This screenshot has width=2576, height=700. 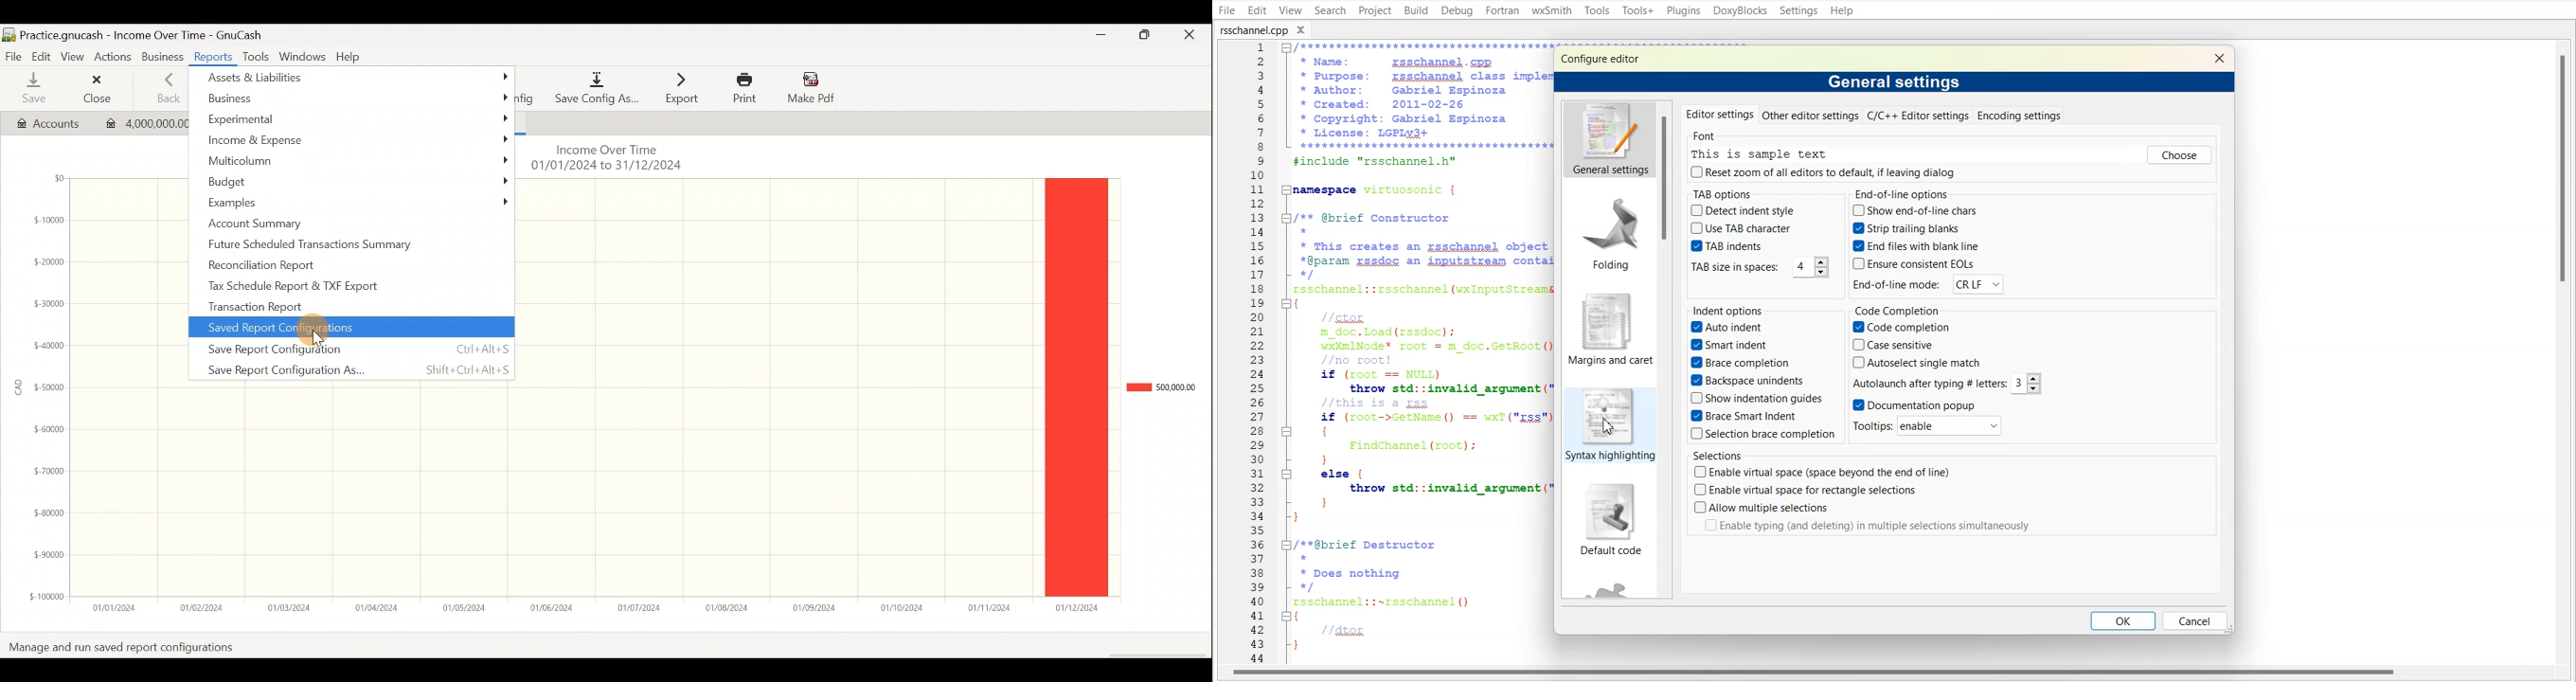 I want to click on Windows, so click(x=303, y=58).